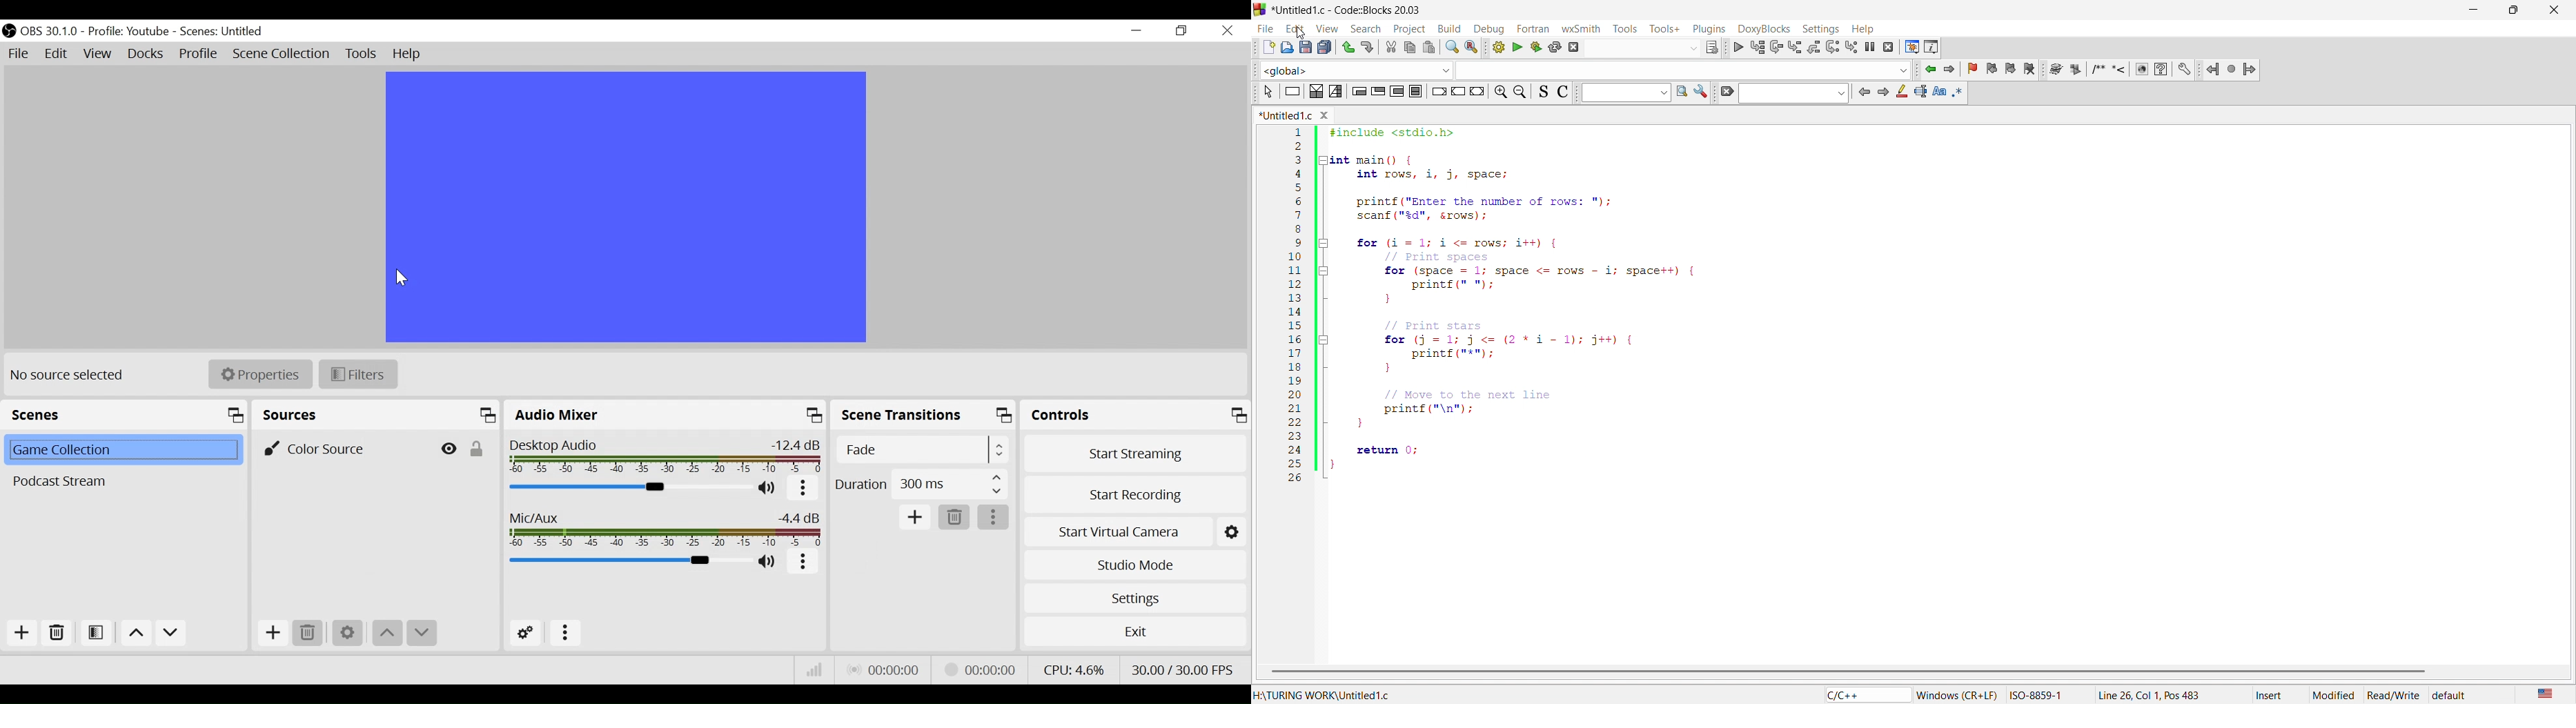 This screenshot has width=2576, height=728. I want to click on icon, so click(1268, 92).